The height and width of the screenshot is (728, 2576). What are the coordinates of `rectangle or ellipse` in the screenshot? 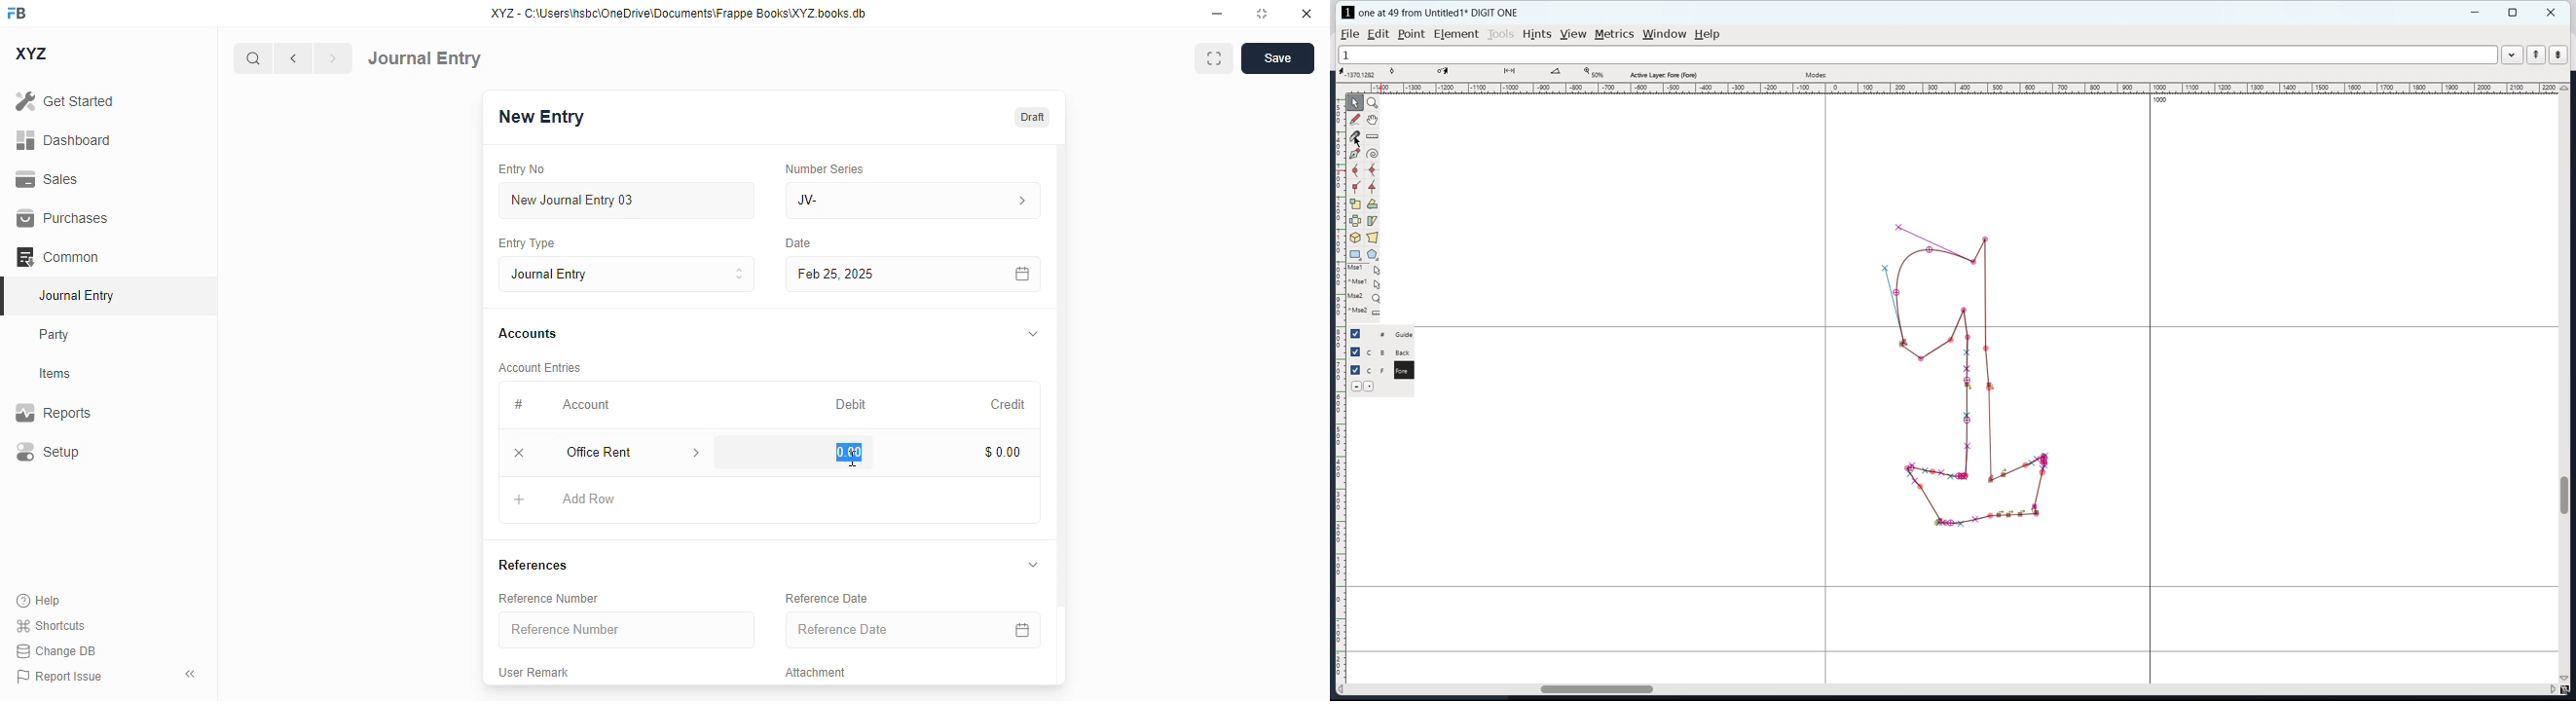 It's located at (1355, 254).